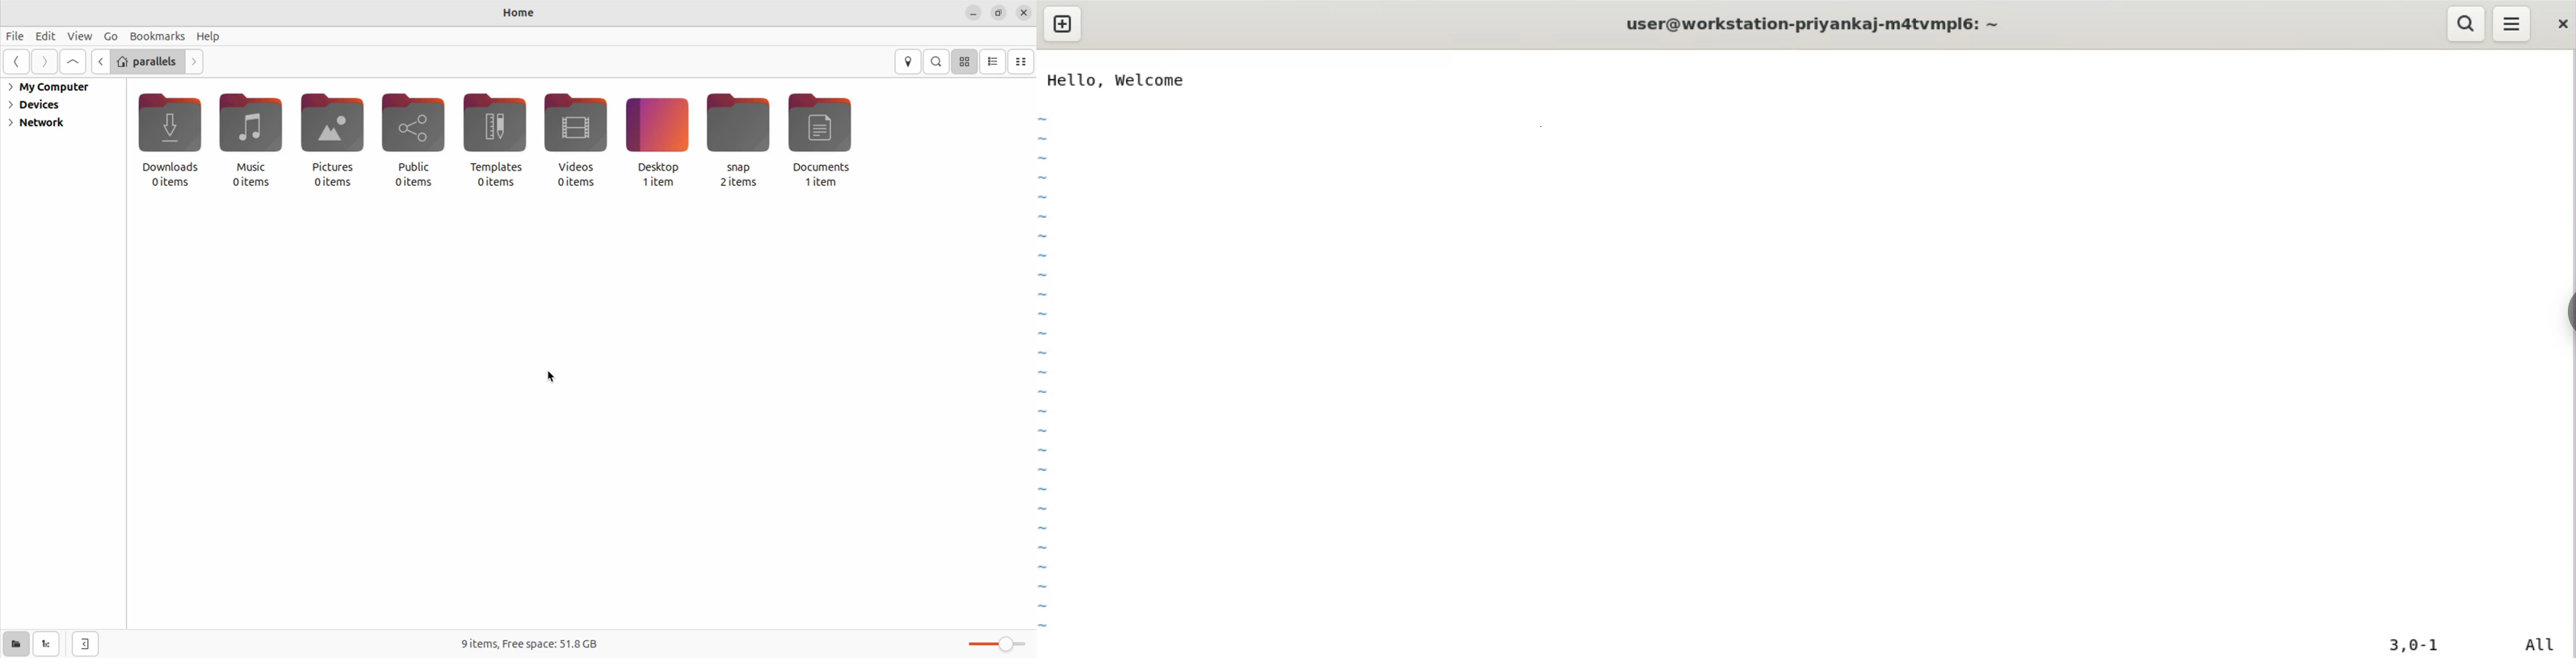 The image size is (2576, 672). Describe the element at coordinates (2466, 23) in the screenshot. I see `search` at that location.